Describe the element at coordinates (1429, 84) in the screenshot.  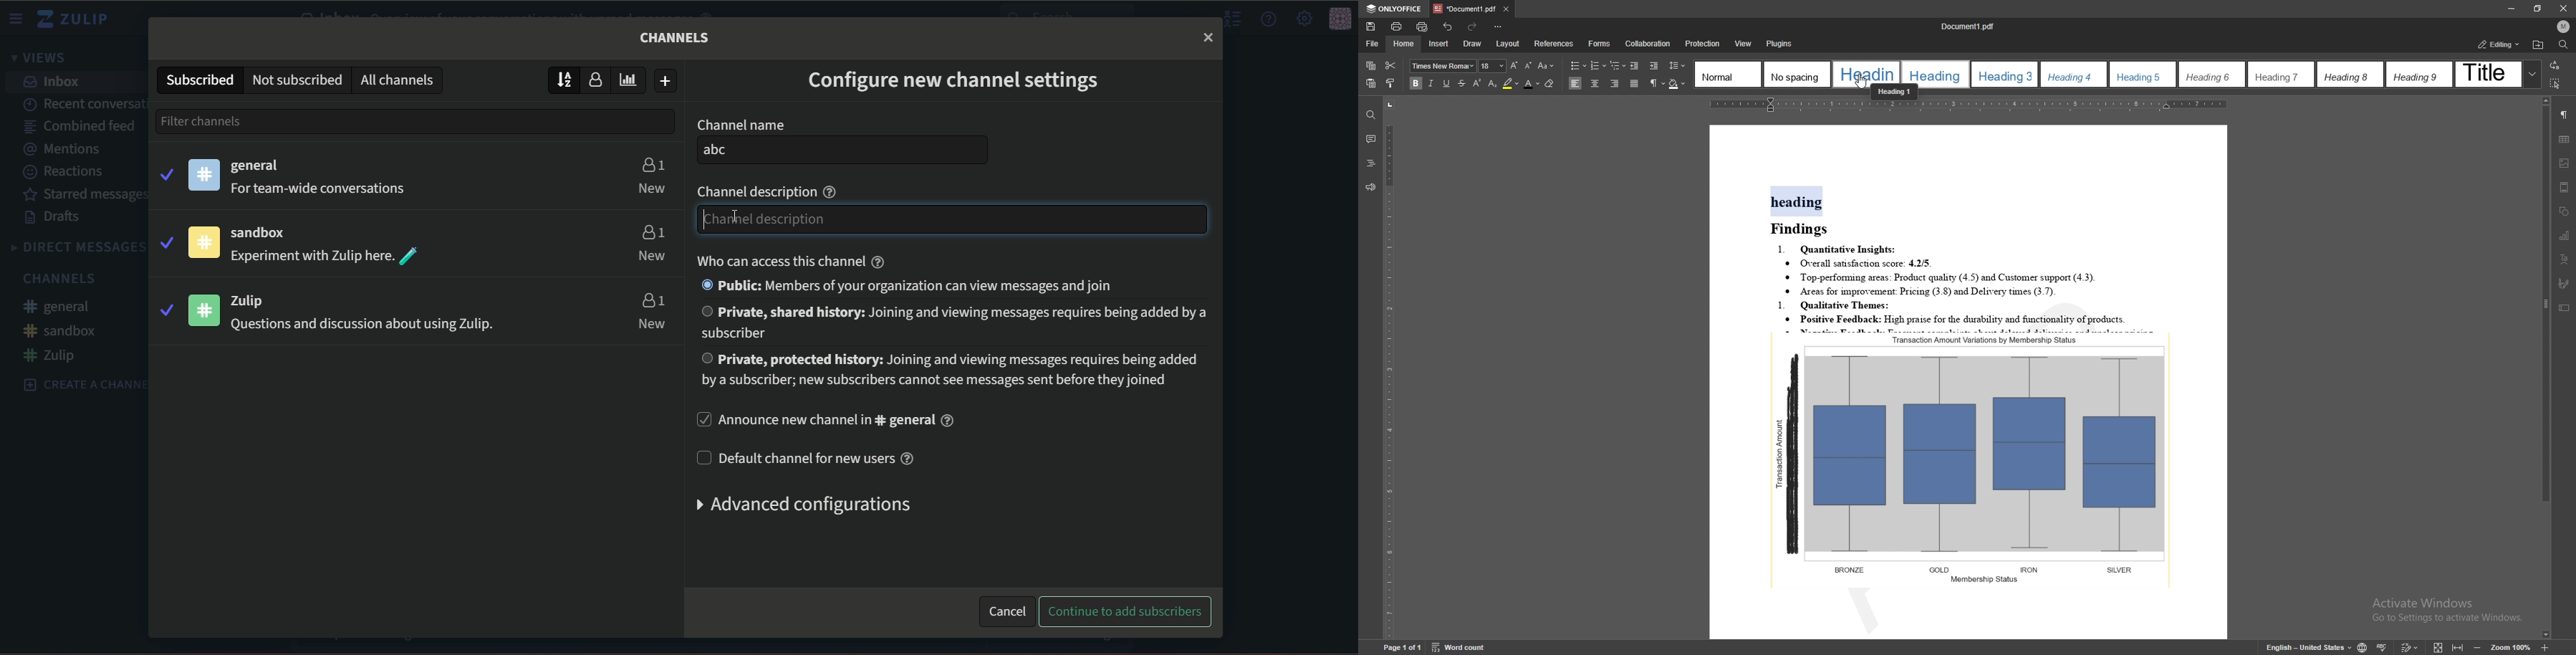
I see `italic` at that location.